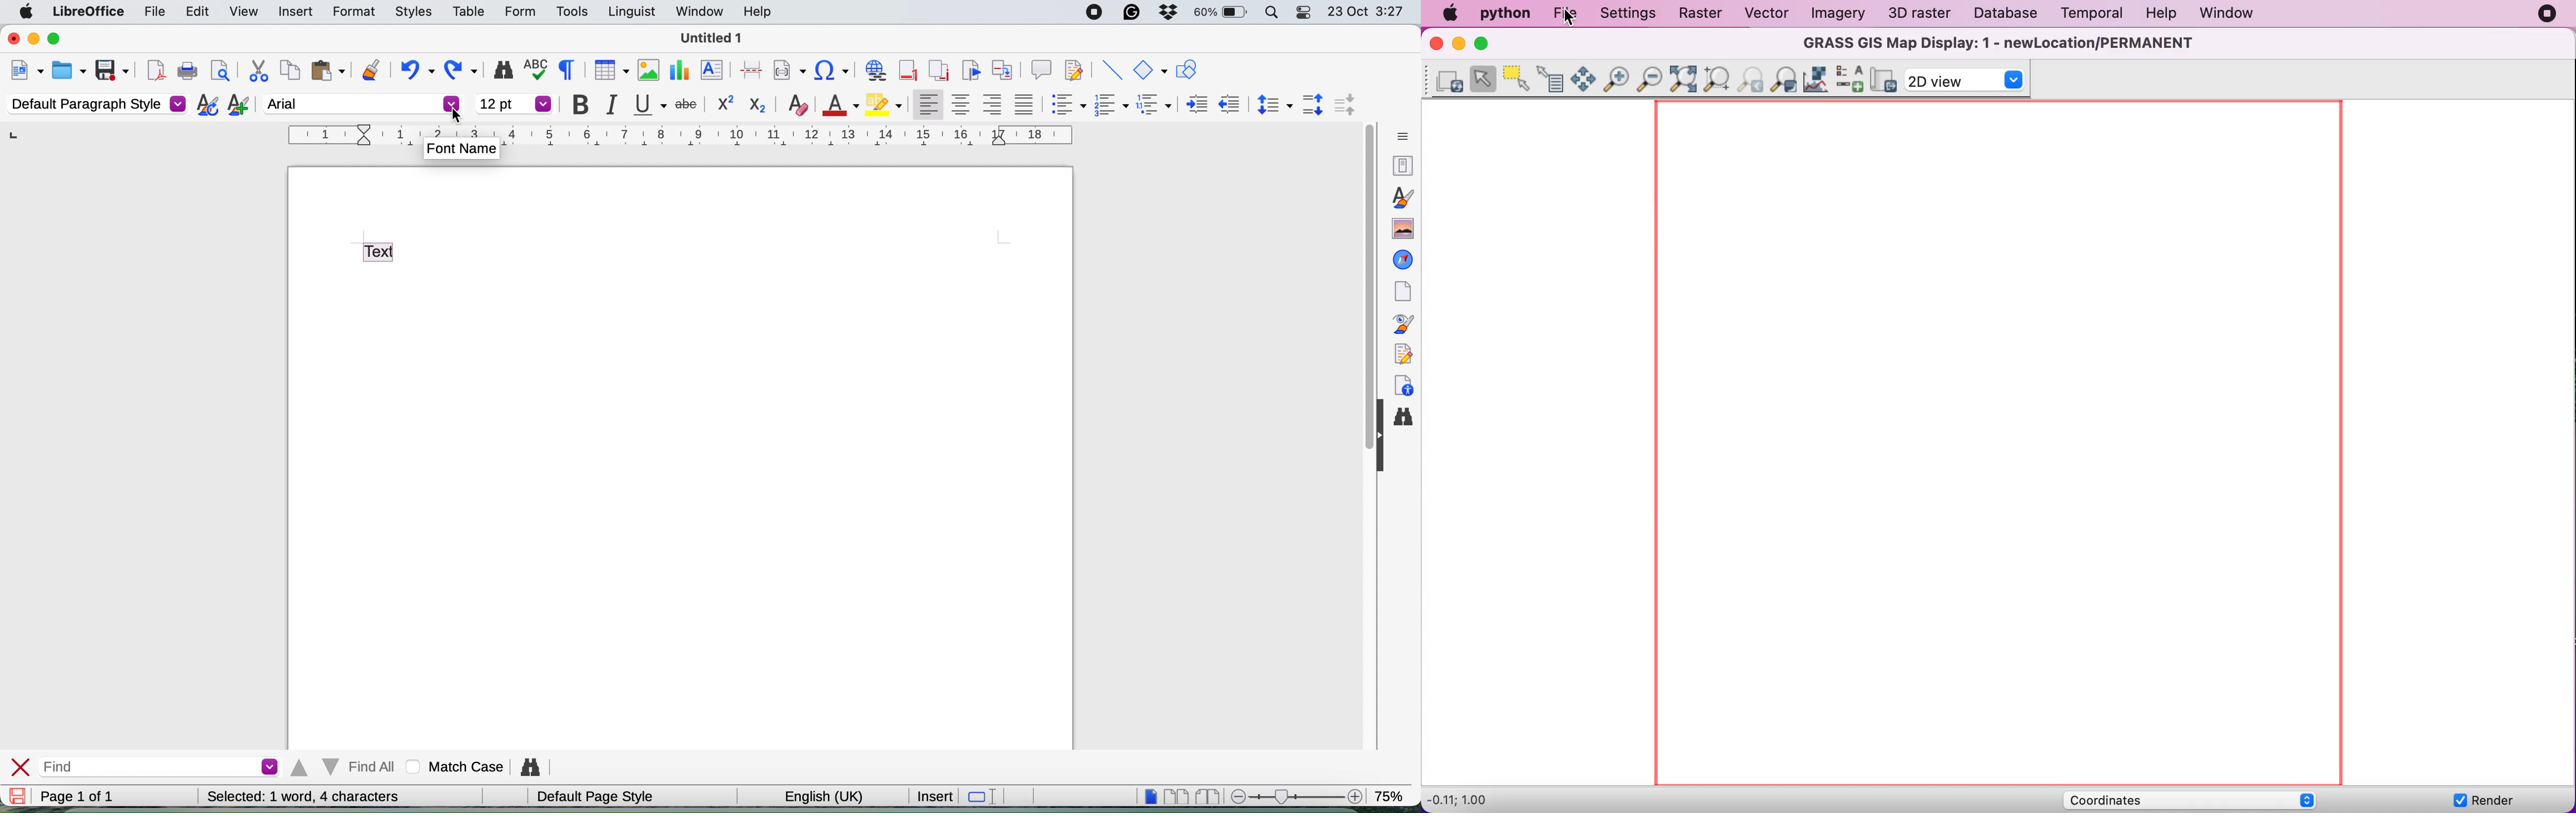 The height and width of the screenshot is (840, 2576). I want to click on insert cross reference, so click(1004, 71).